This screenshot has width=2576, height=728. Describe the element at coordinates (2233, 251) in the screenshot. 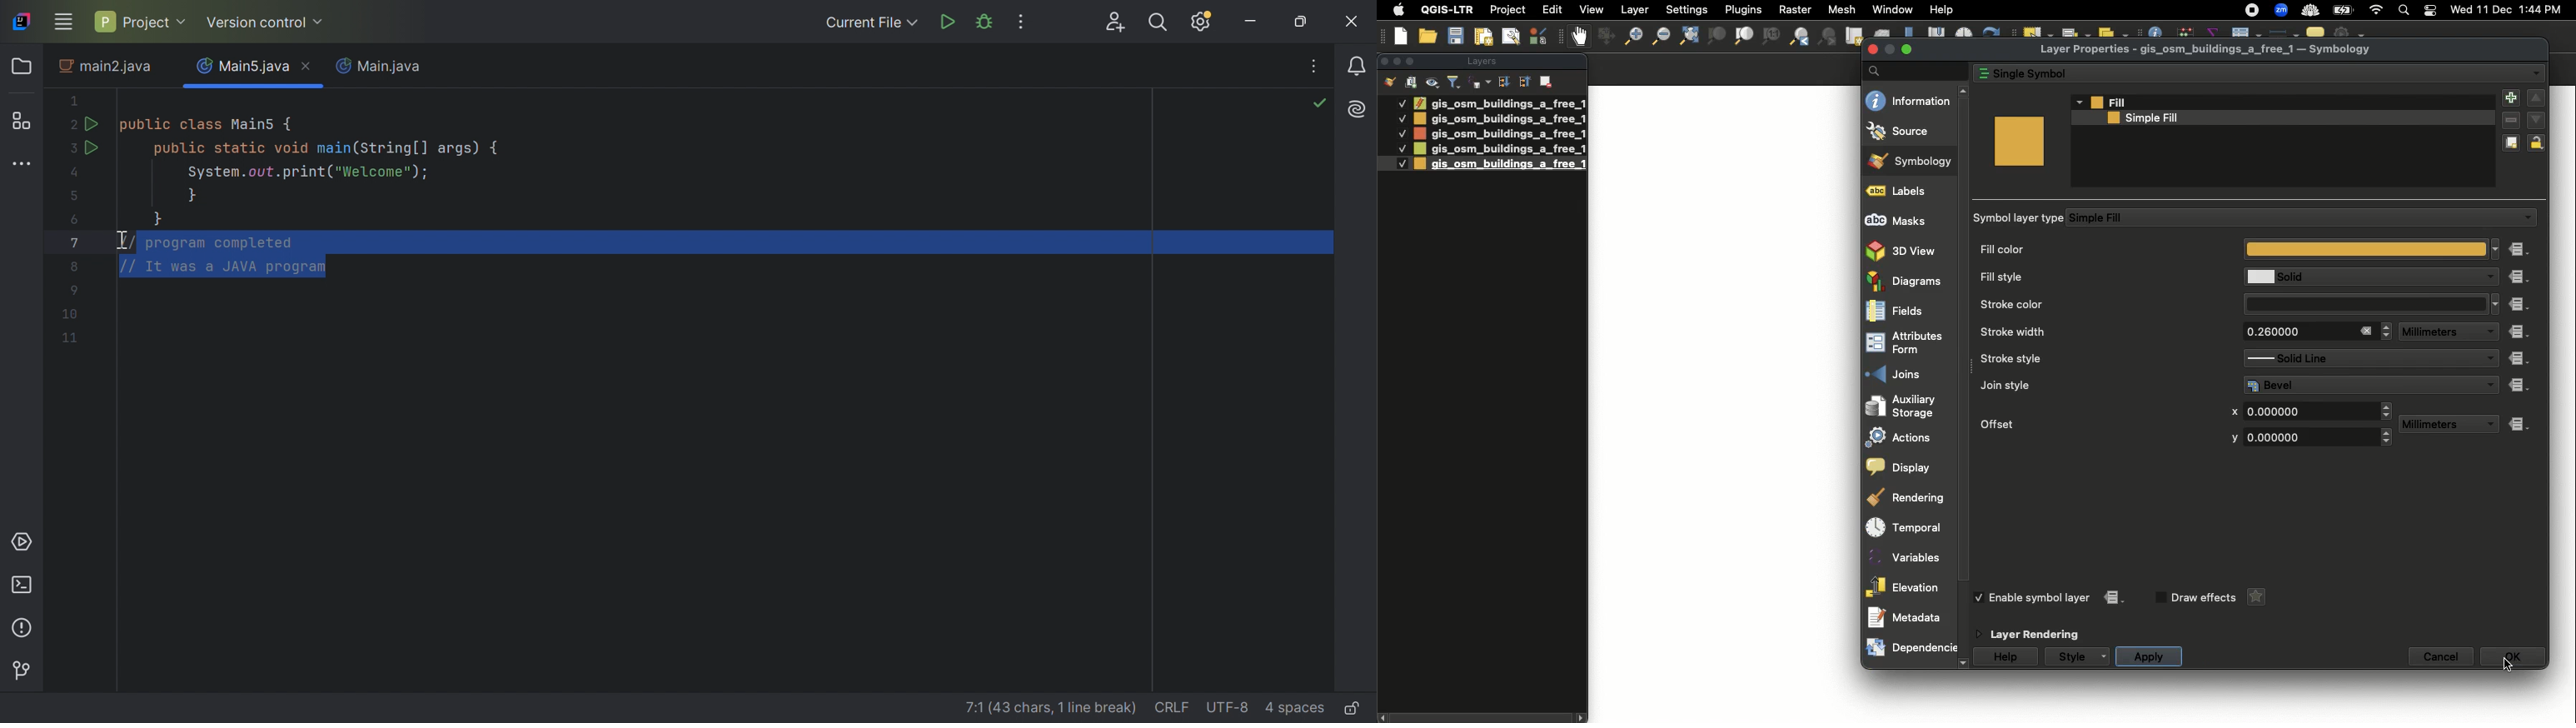

I see `Fill color` at that location.